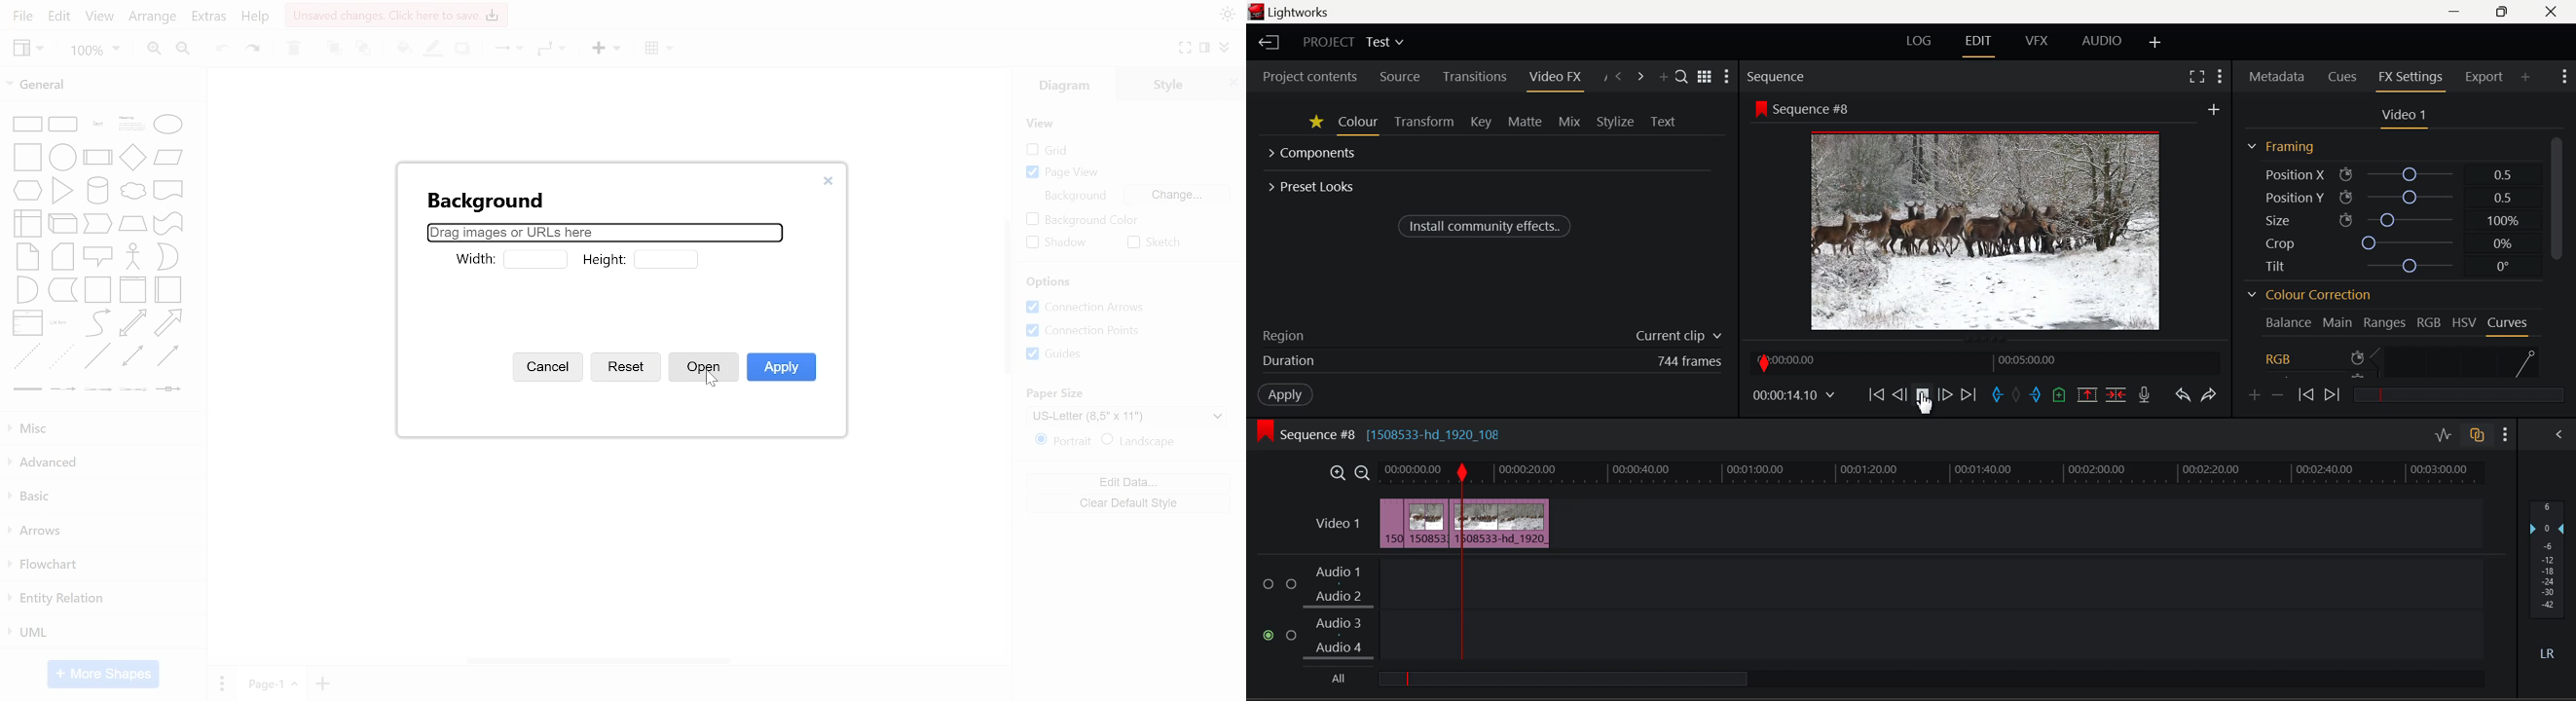  Describe the element at coordinates (129, 192) in the screenshot. I see `general shapes` at that location.